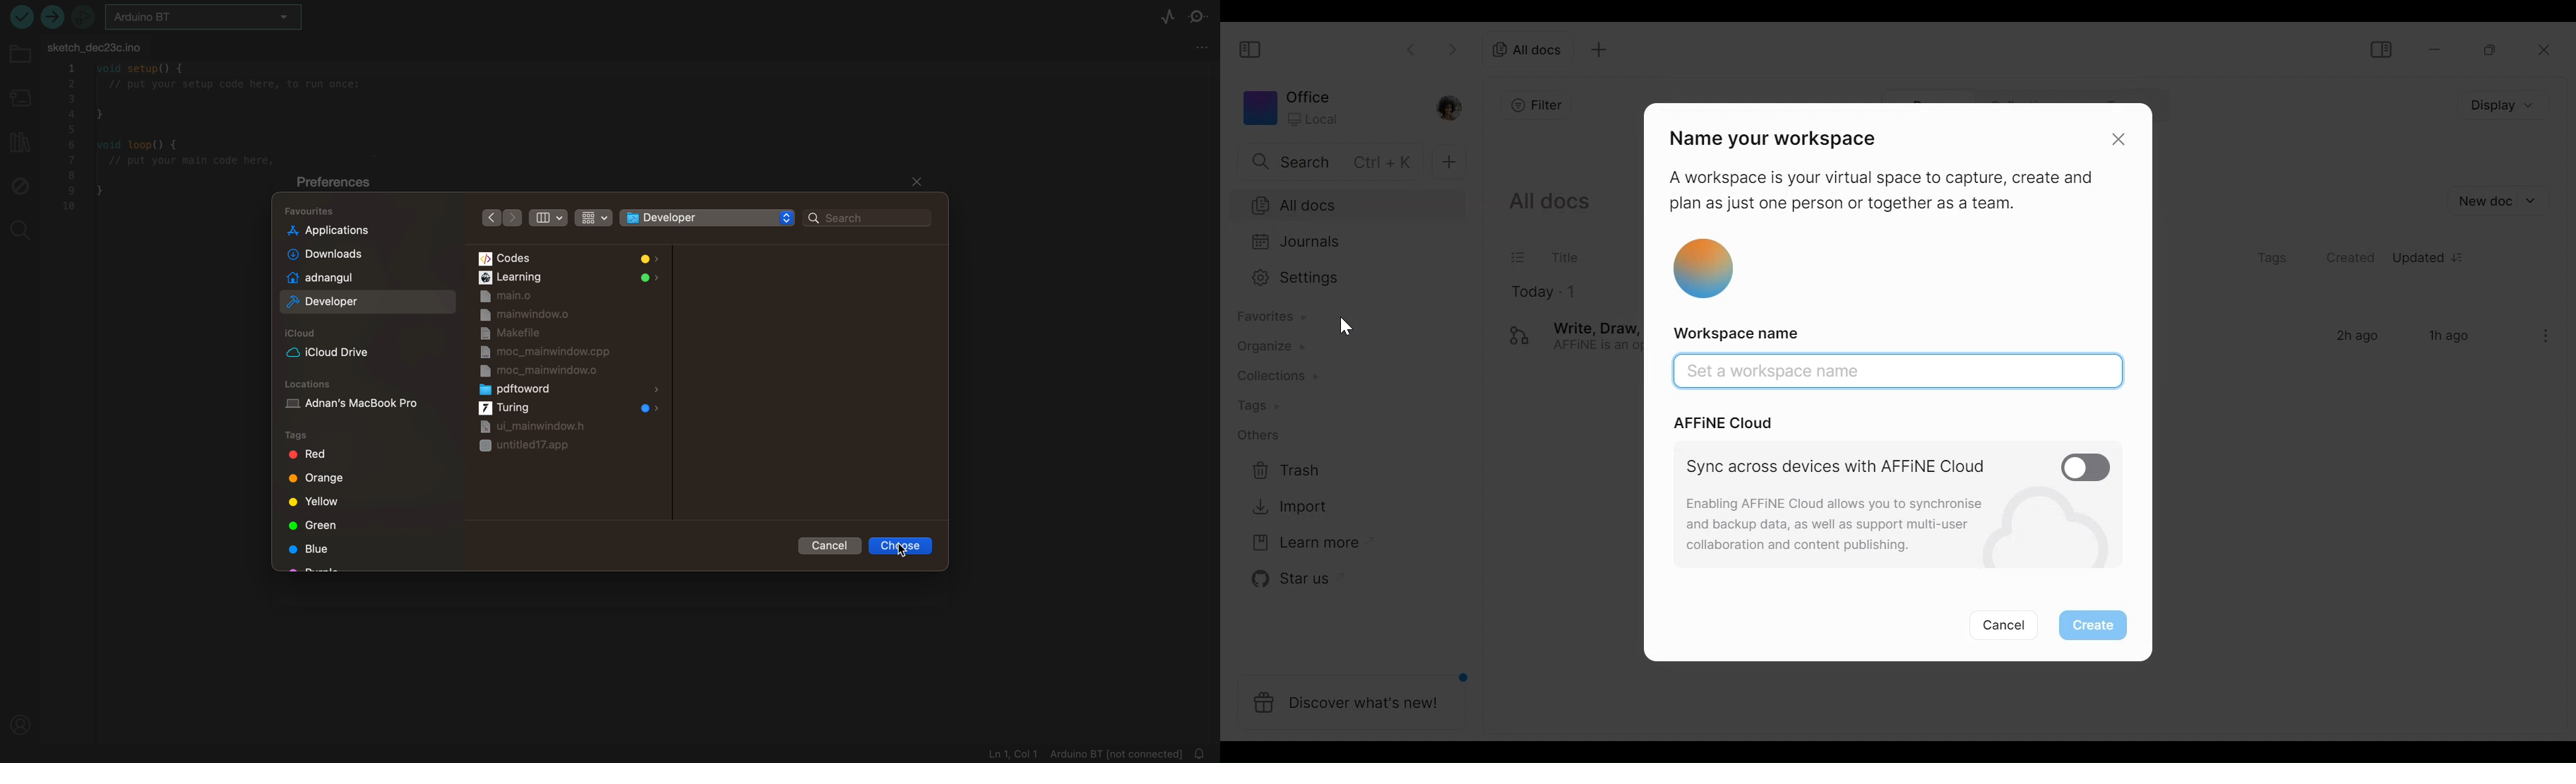  Describe the element at coordinates (1574, 293) in the screenshot. I see `1` at that location.